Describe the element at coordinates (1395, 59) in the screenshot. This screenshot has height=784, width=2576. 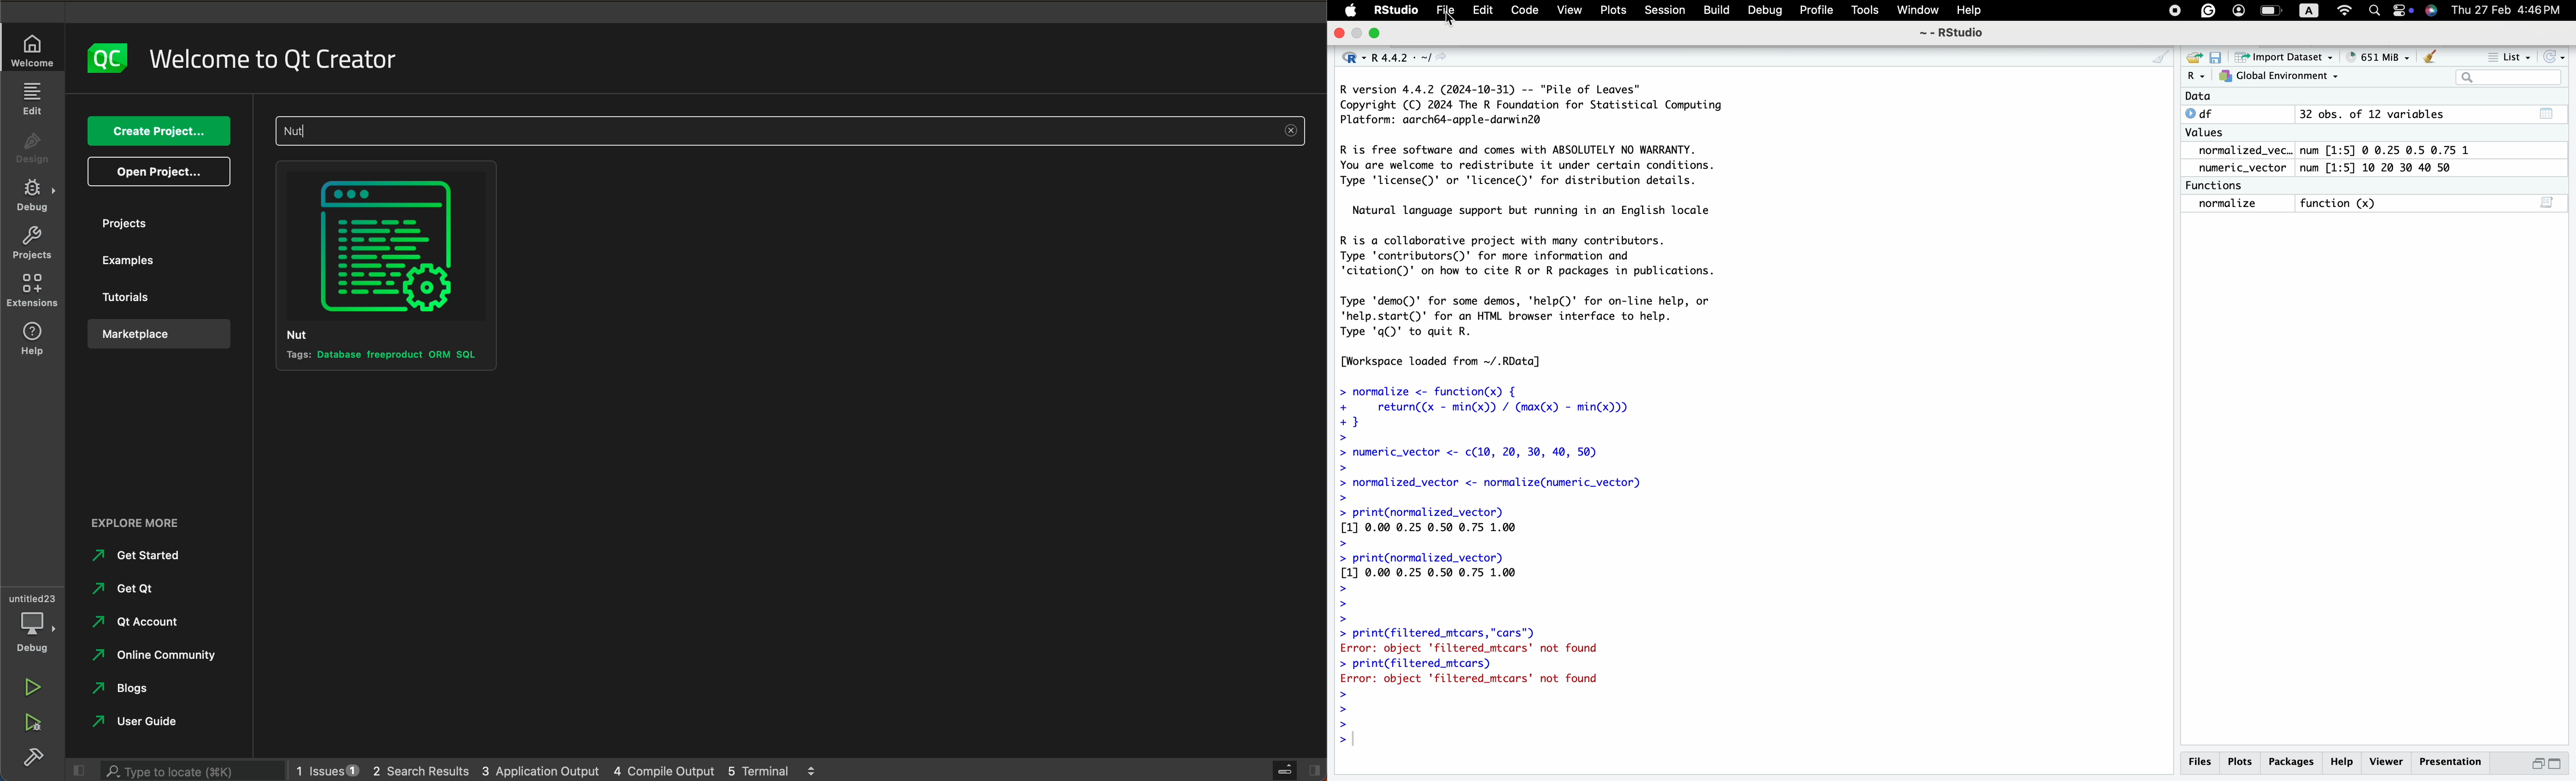
I see `R. R4.4.2` at that location.